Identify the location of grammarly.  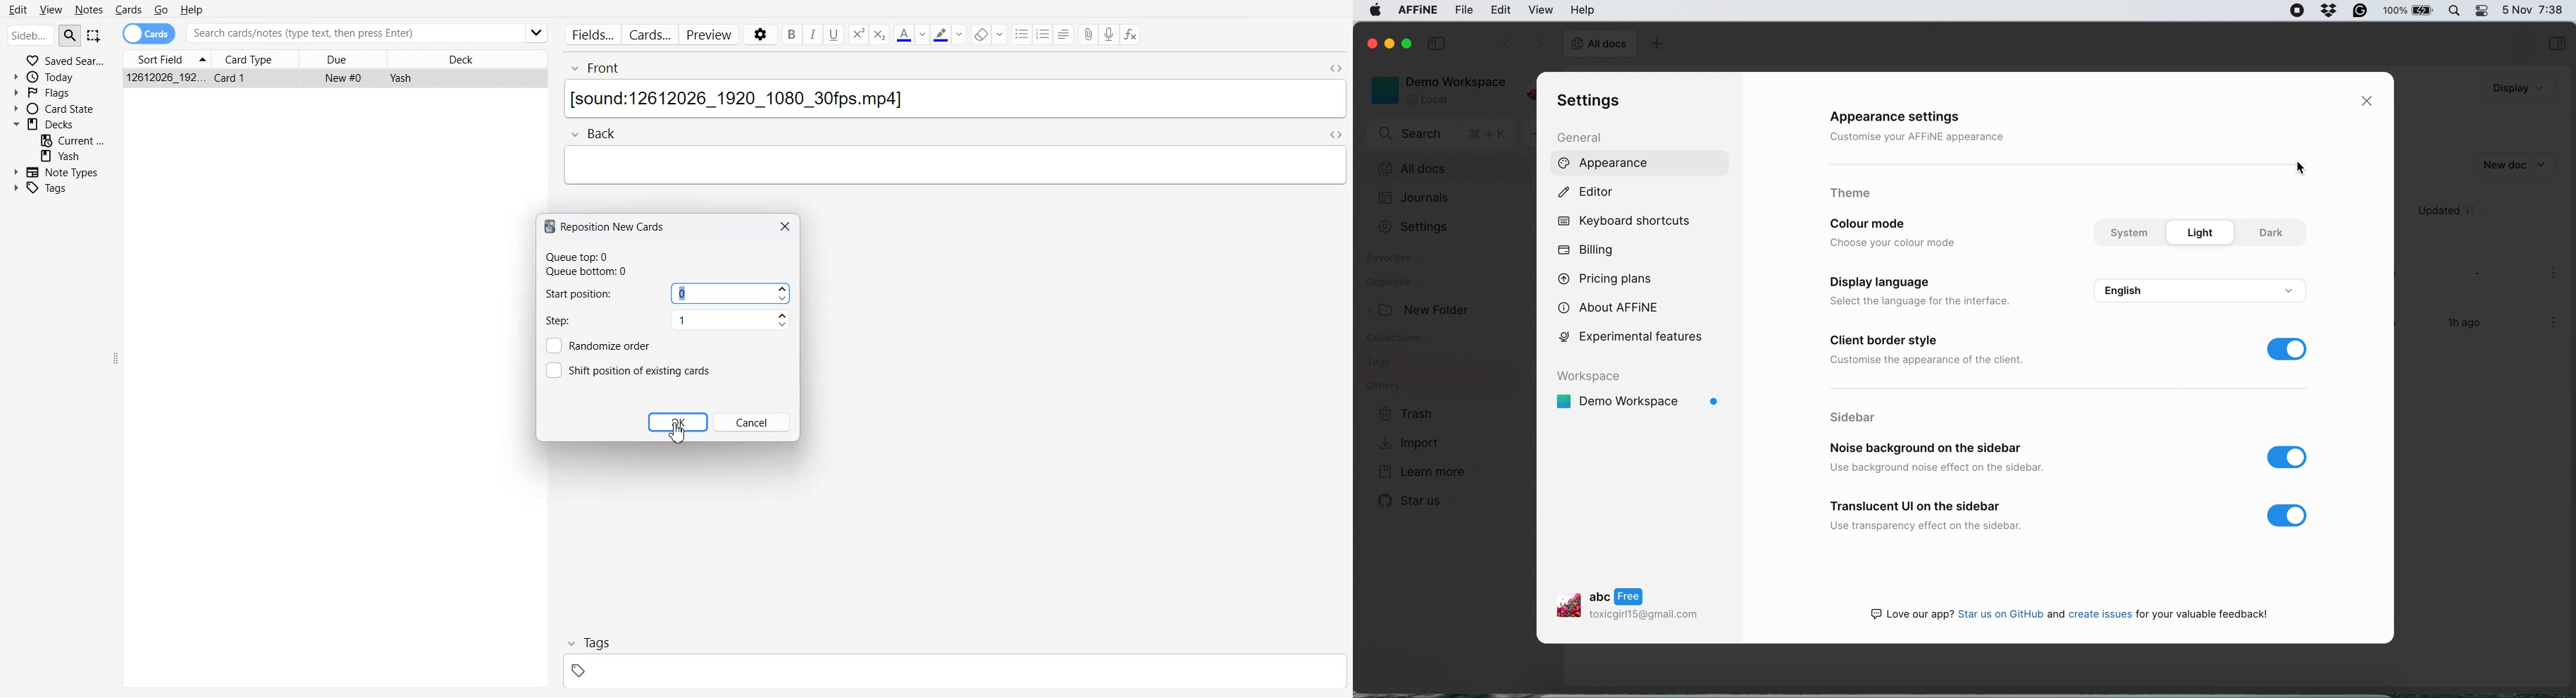
(2362, 11).